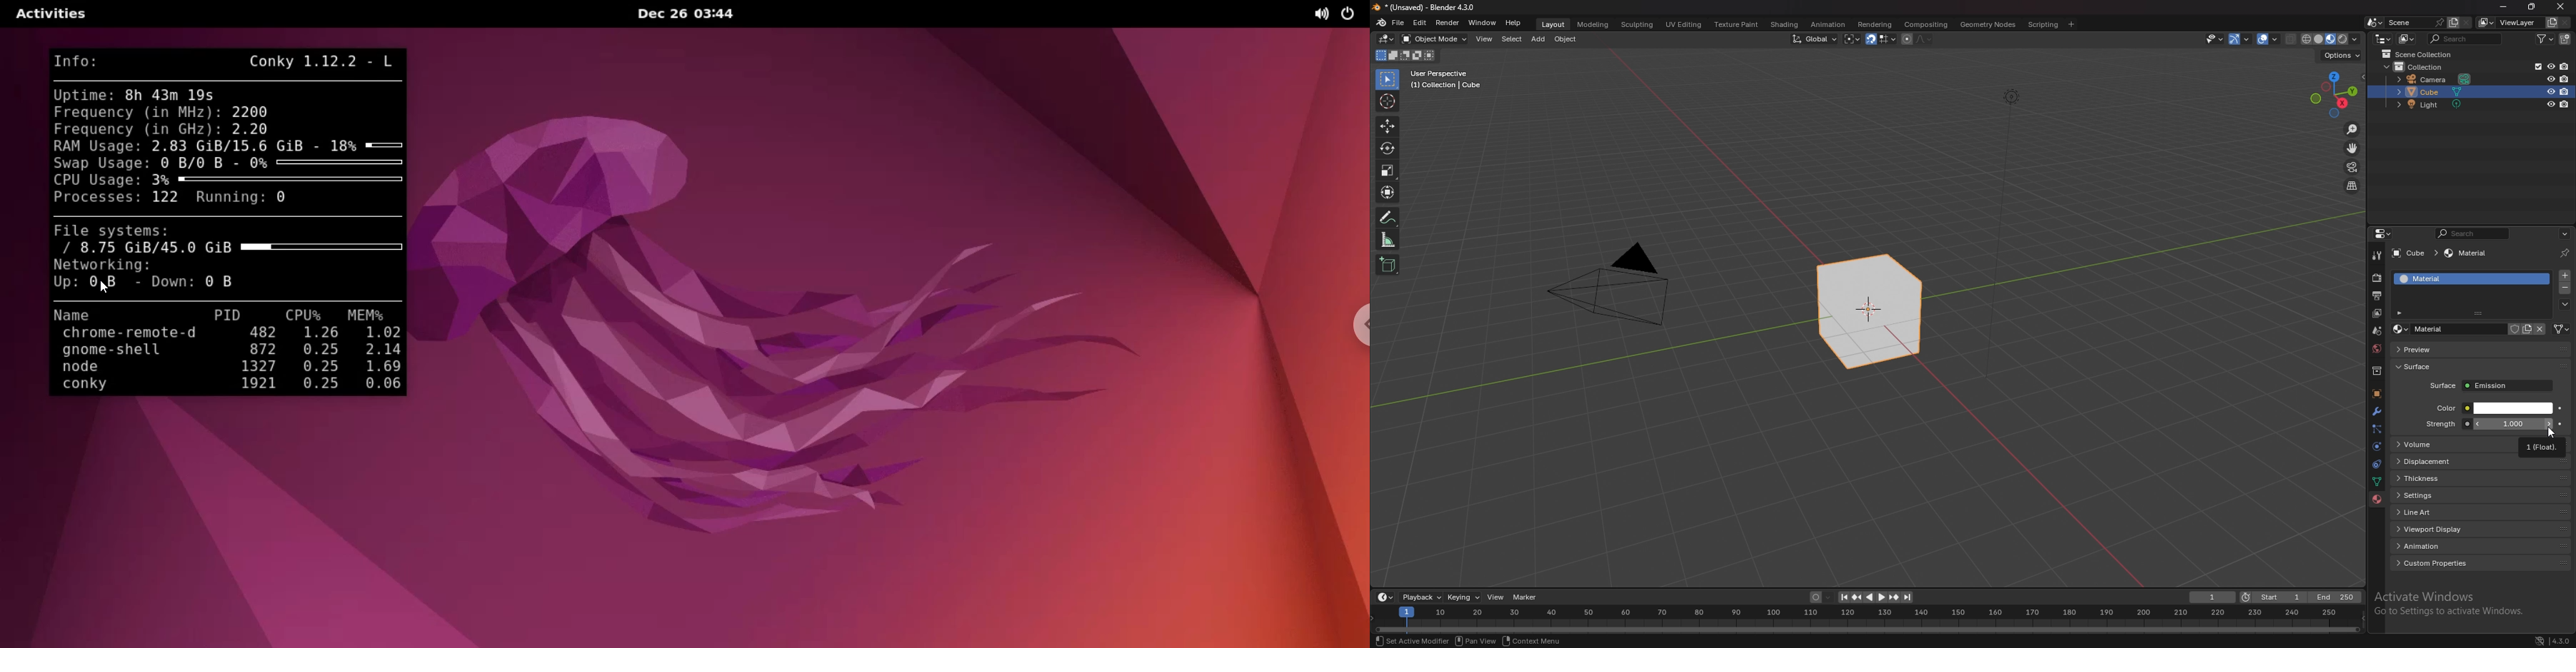 The image size is (2576, 672). What do you see at coordinates (2376, 447) in the screenshot?
I see `physics` at bounding box center [2376, 447].